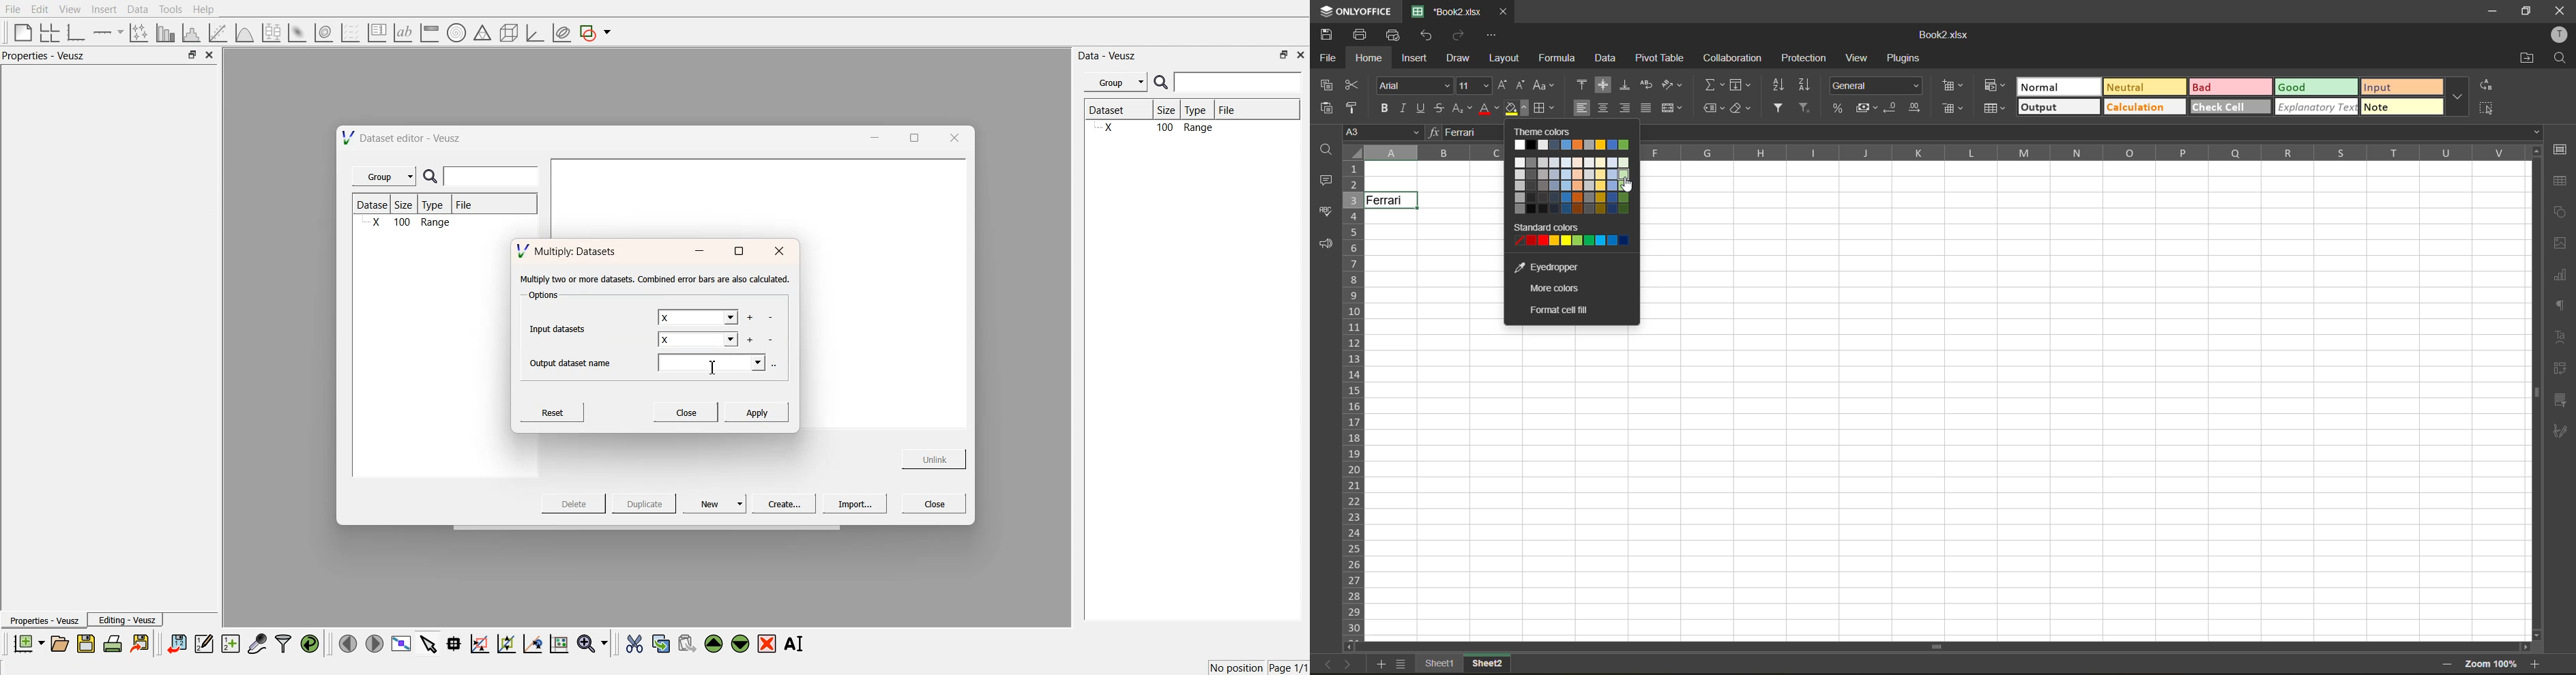 The width and height of the screenshot is (2576, 700). What do you see at coordinates (1905, 61) in the screenshot?
I see `plugins` at bounding box center [1905, 61].